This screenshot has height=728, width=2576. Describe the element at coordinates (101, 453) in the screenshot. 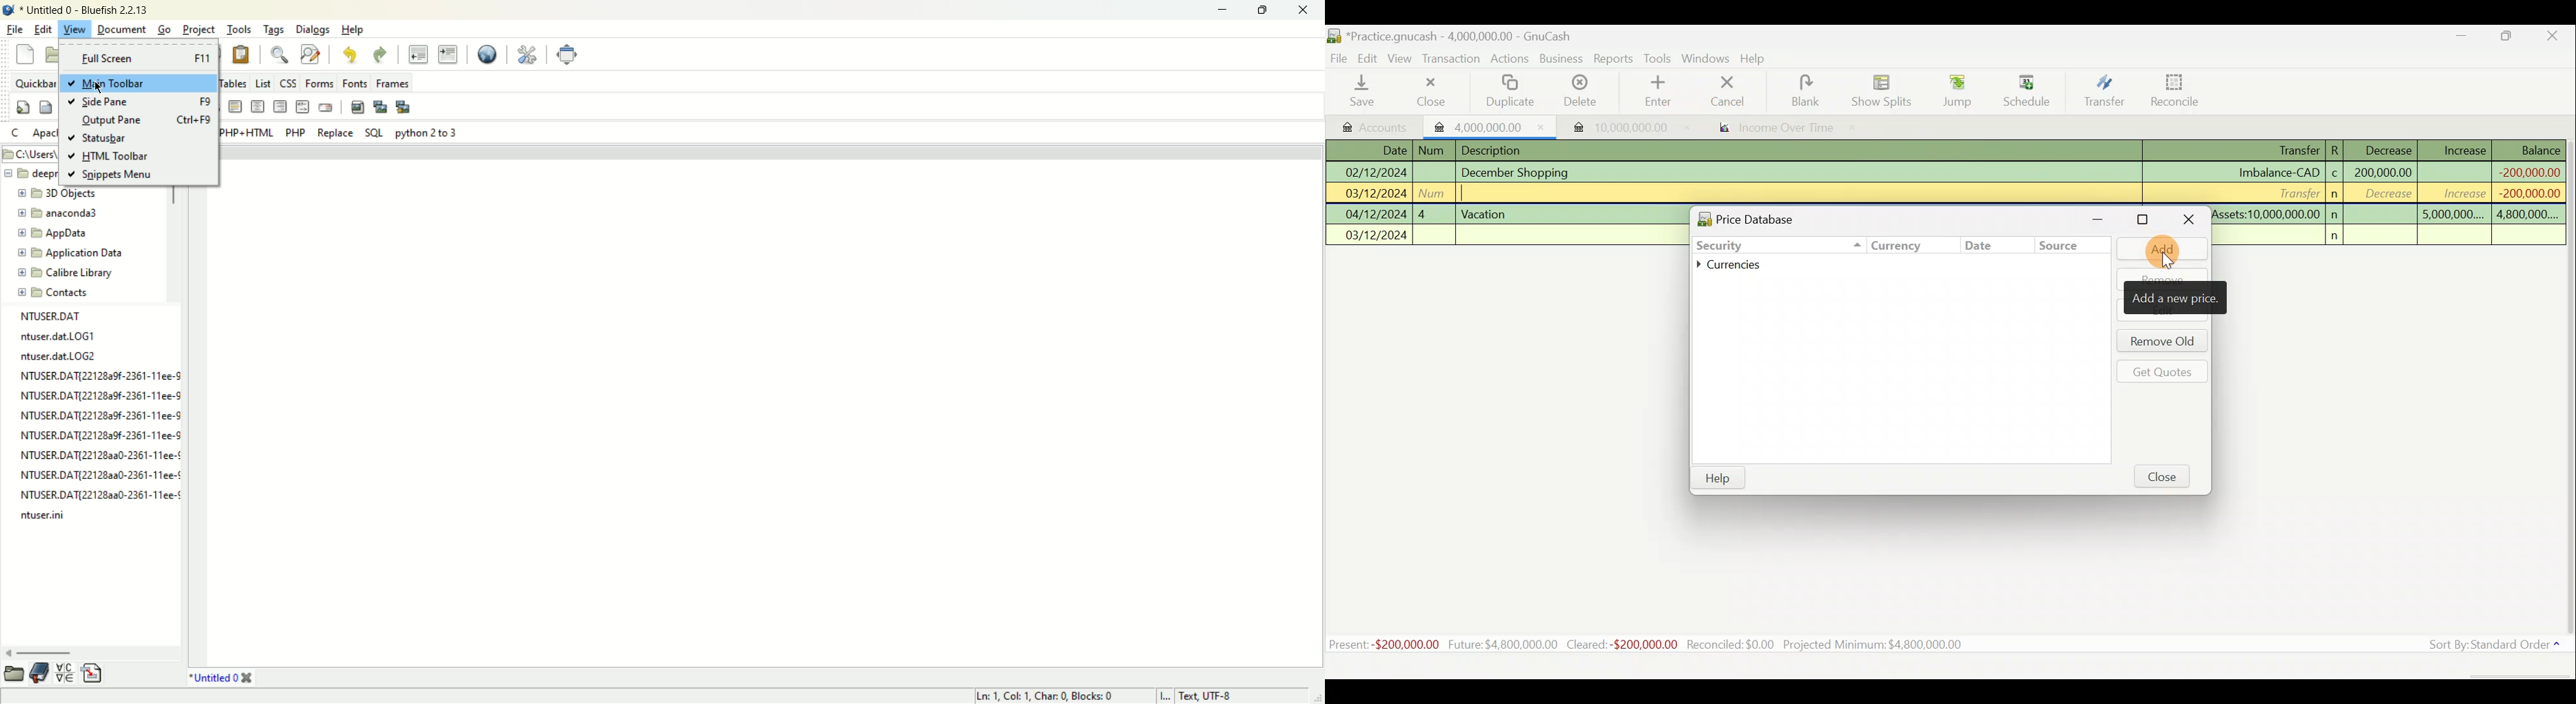

I see `NTUSER.DAT{22128aa0-2361-11ee-¢` at that location.